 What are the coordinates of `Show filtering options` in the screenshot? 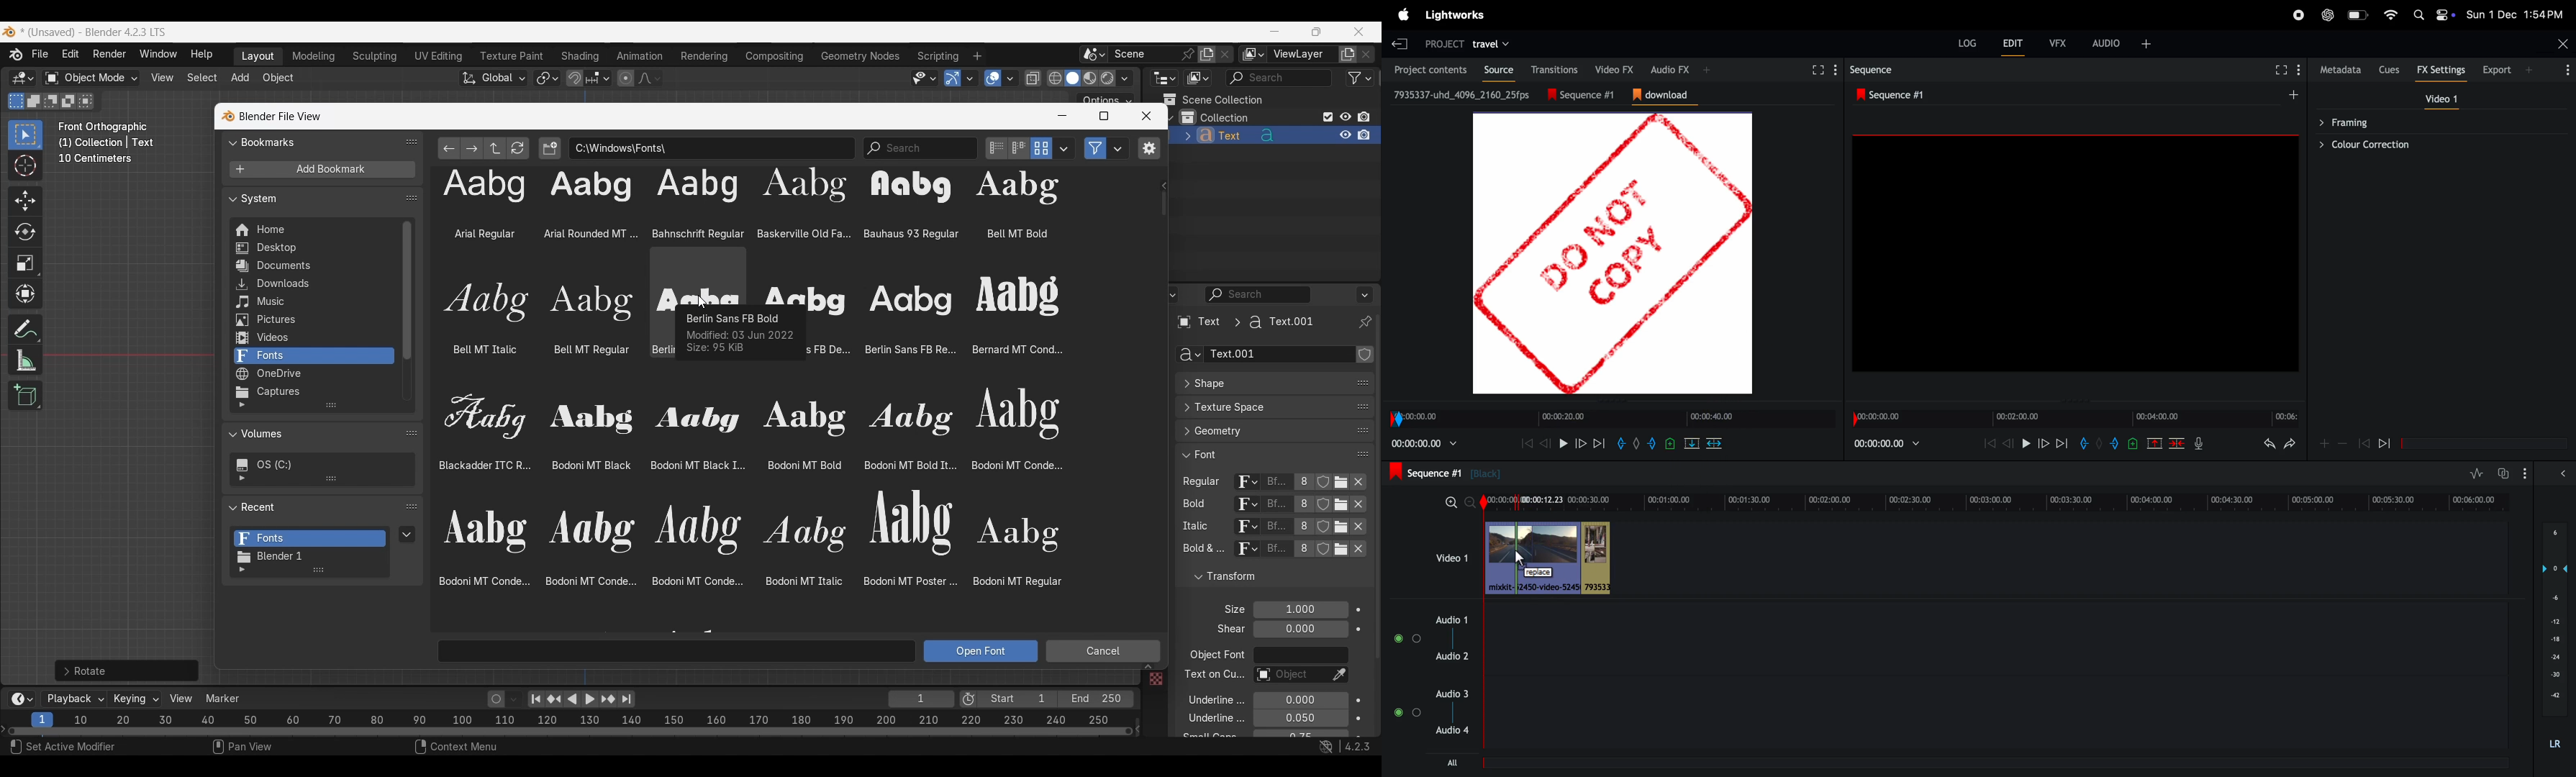 It's located at (242, 478).